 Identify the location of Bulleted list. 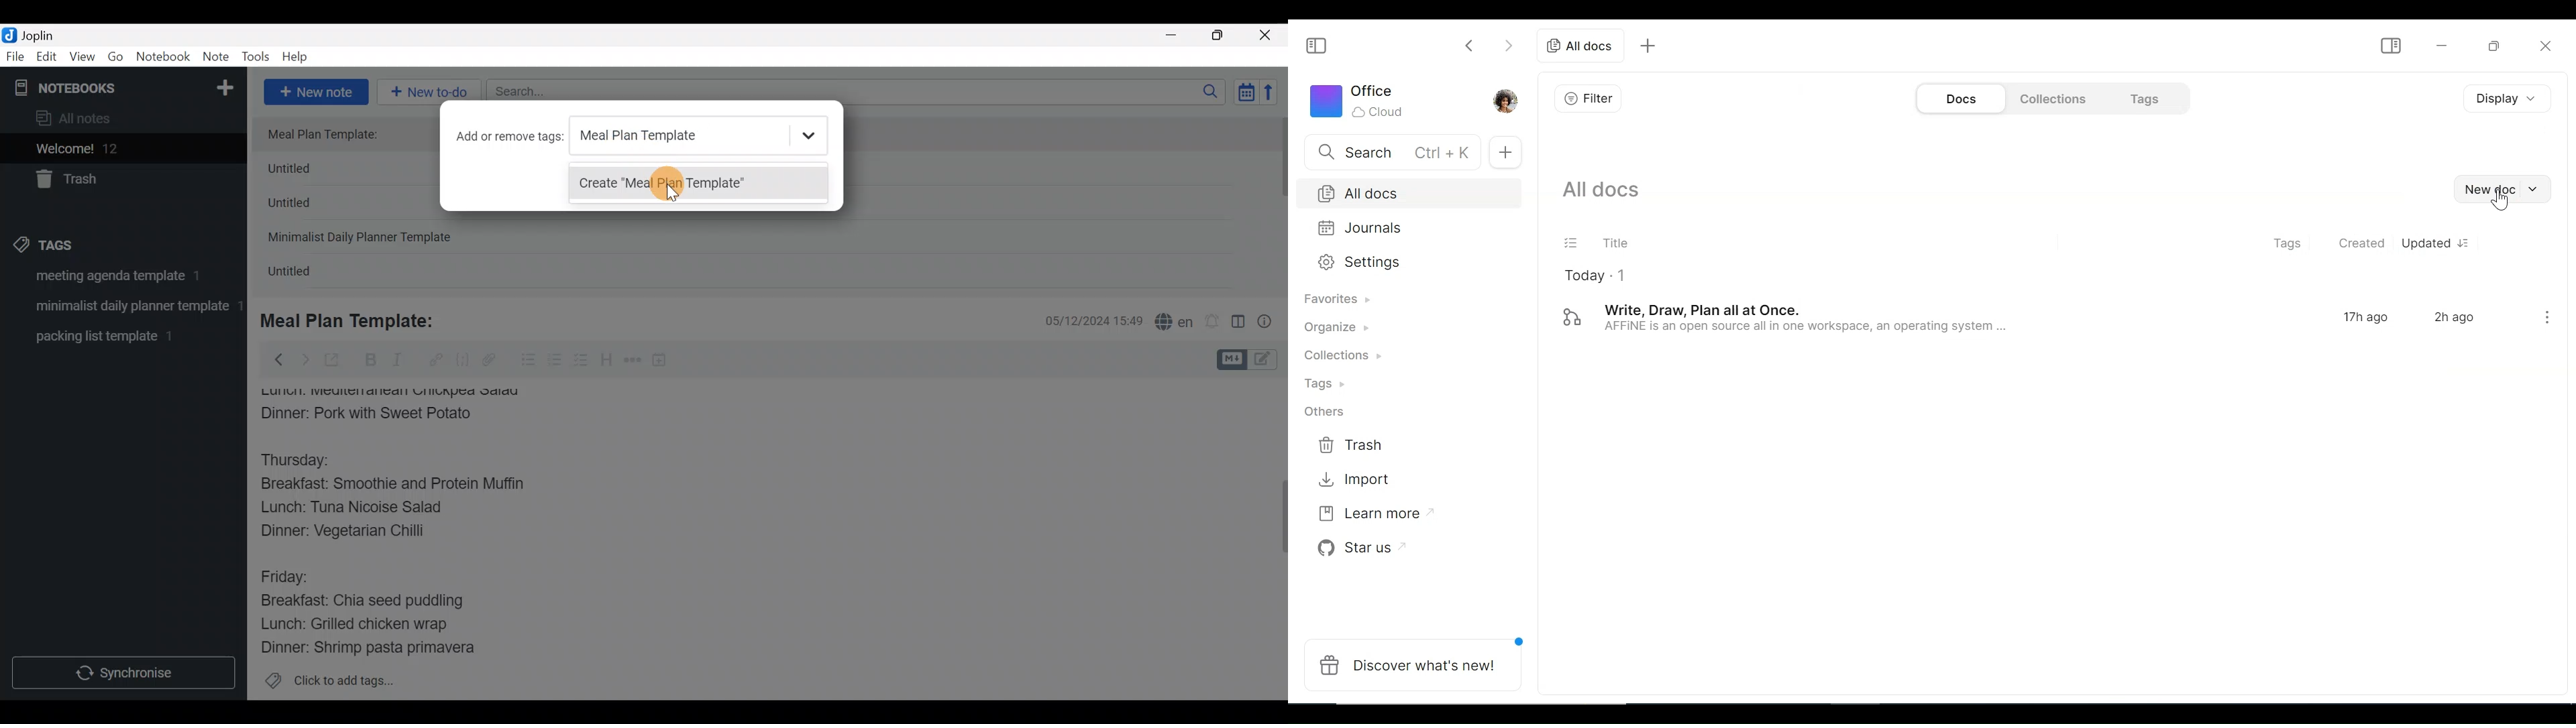
(525, 361).